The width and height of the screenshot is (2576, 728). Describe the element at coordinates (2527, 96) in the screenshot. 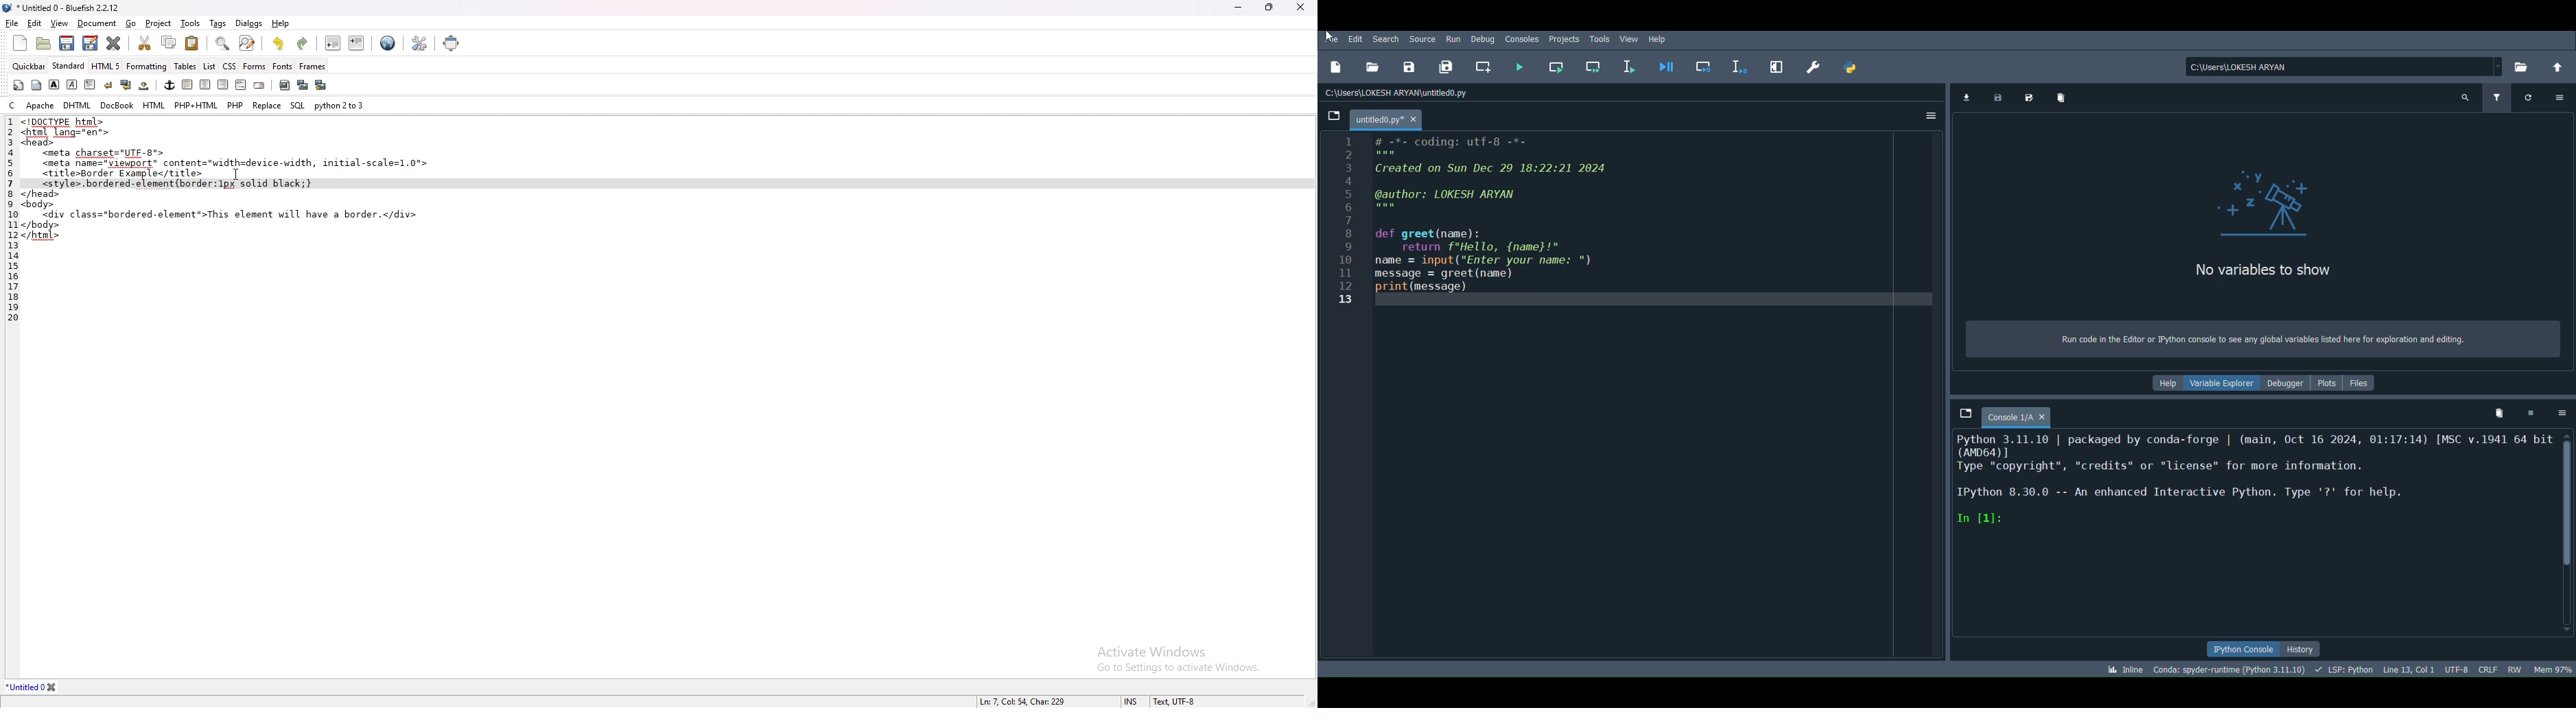

I see `Refresh variables (Ctrl + F)` at that location.